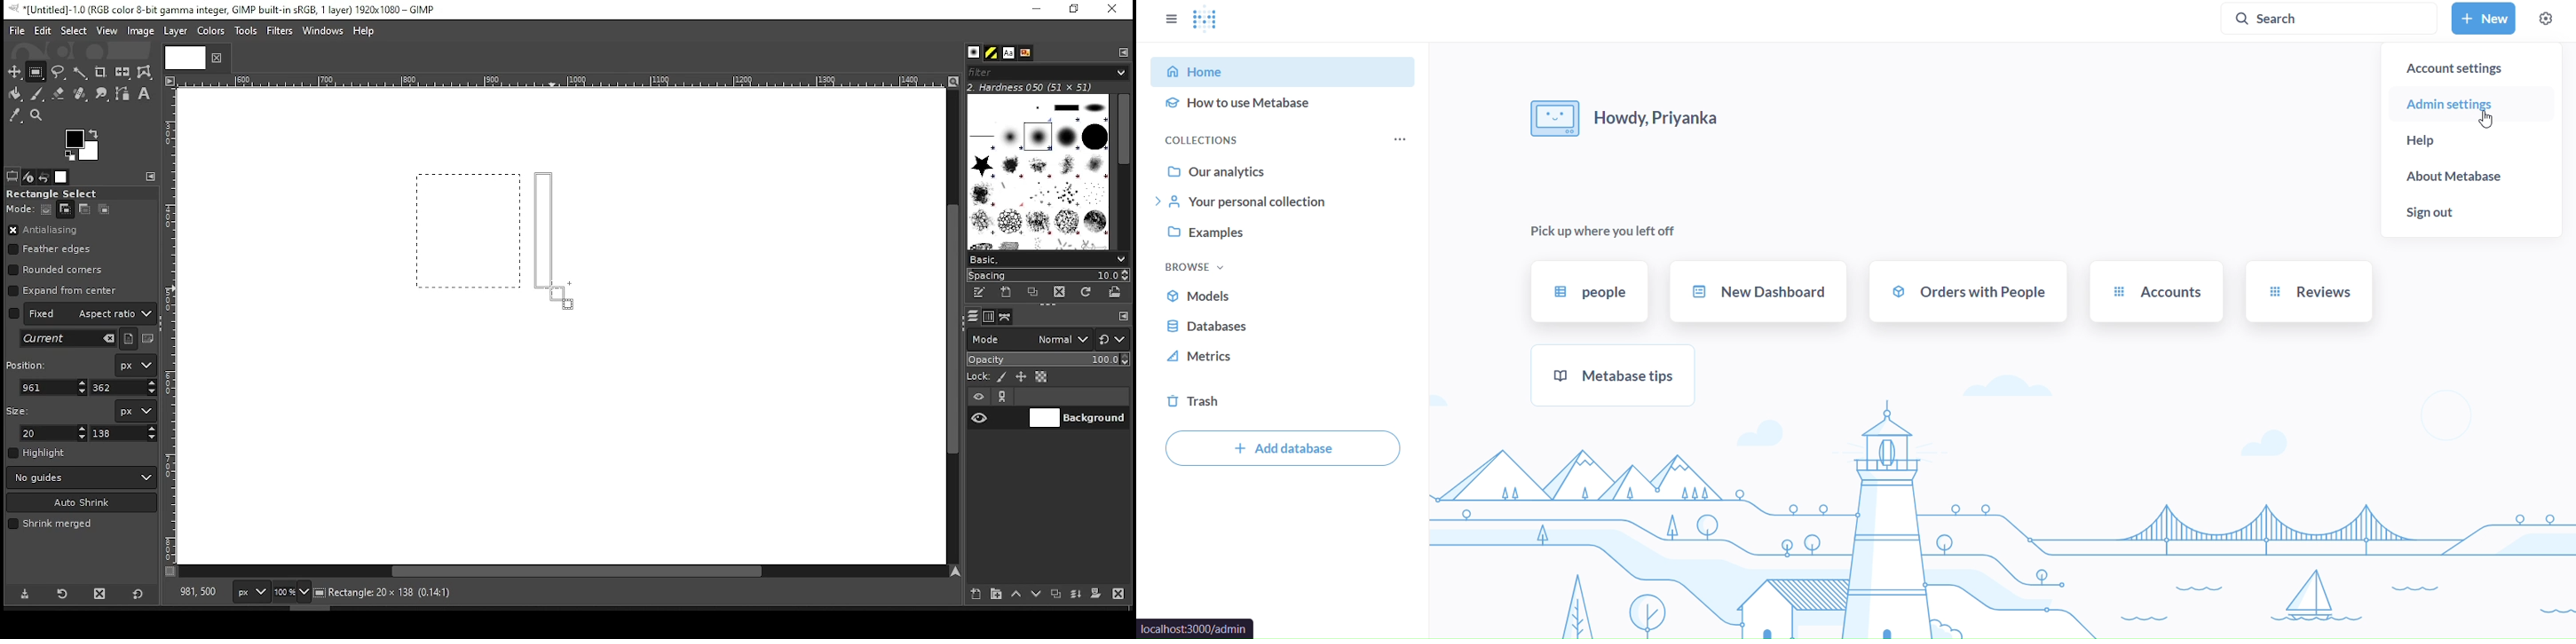 This screenshot has height=644, width=2576. I want to click on units, so click(135, 411).